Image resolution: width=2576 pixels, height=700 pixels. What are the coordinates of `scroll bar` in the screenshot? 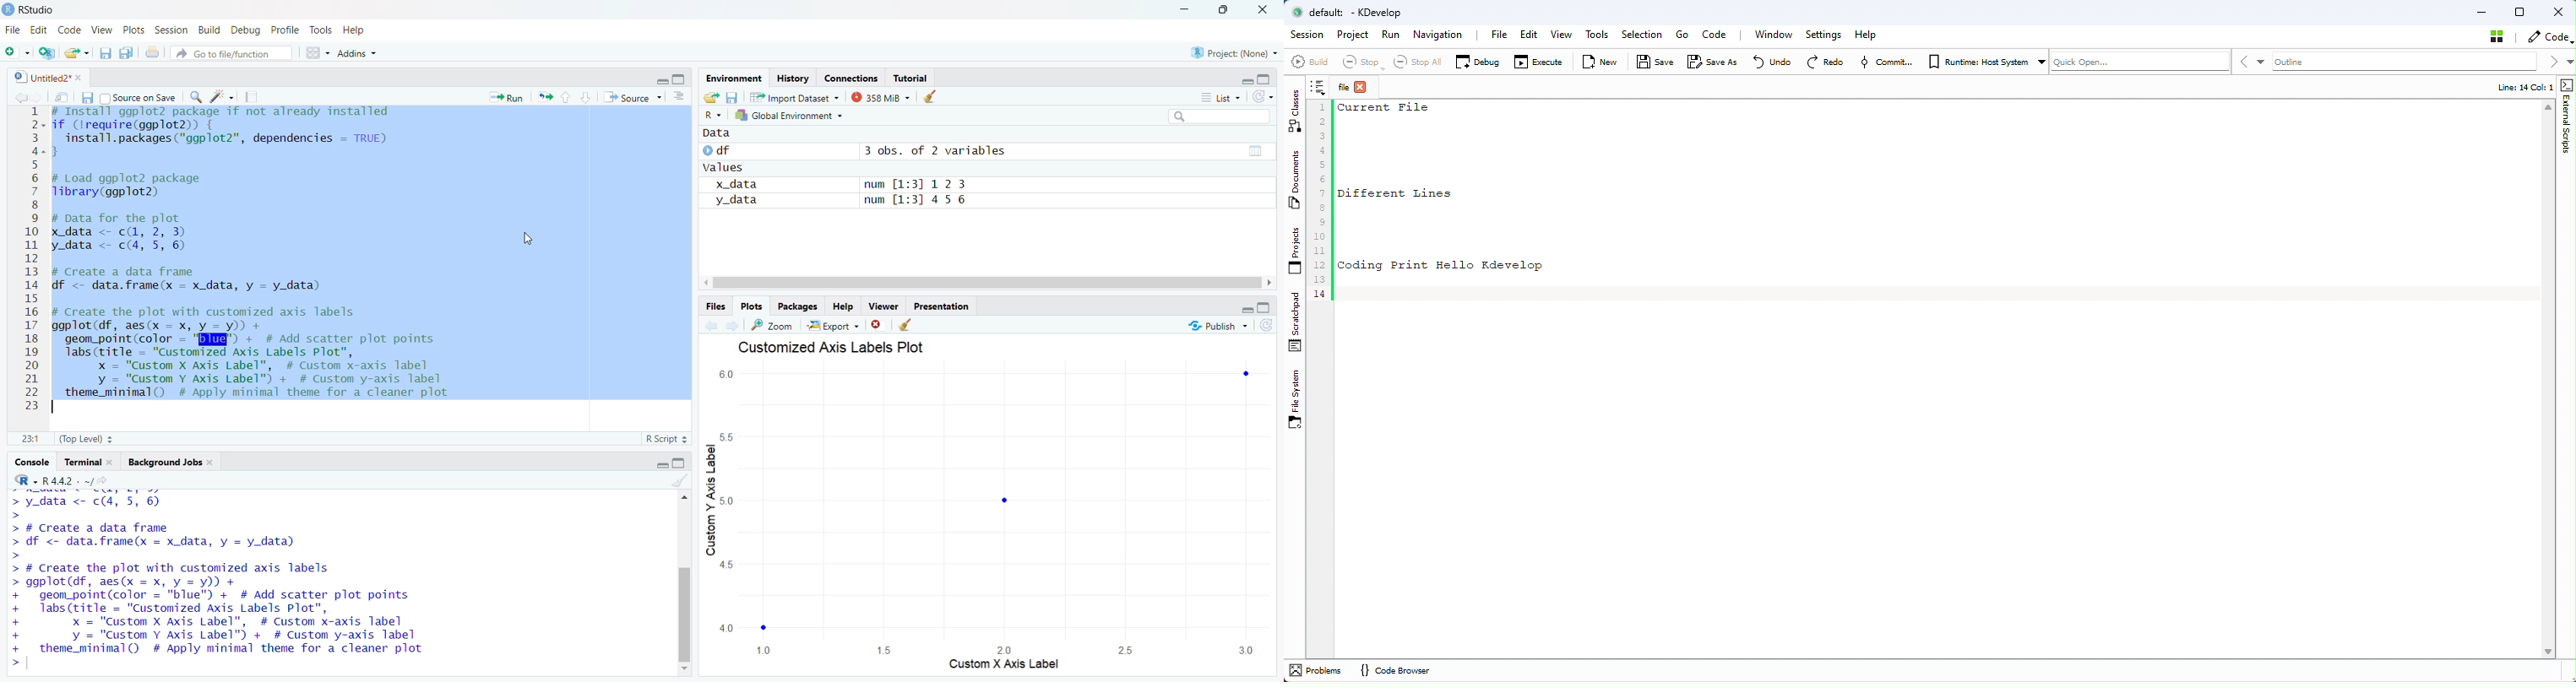 It's located at (684, 588).